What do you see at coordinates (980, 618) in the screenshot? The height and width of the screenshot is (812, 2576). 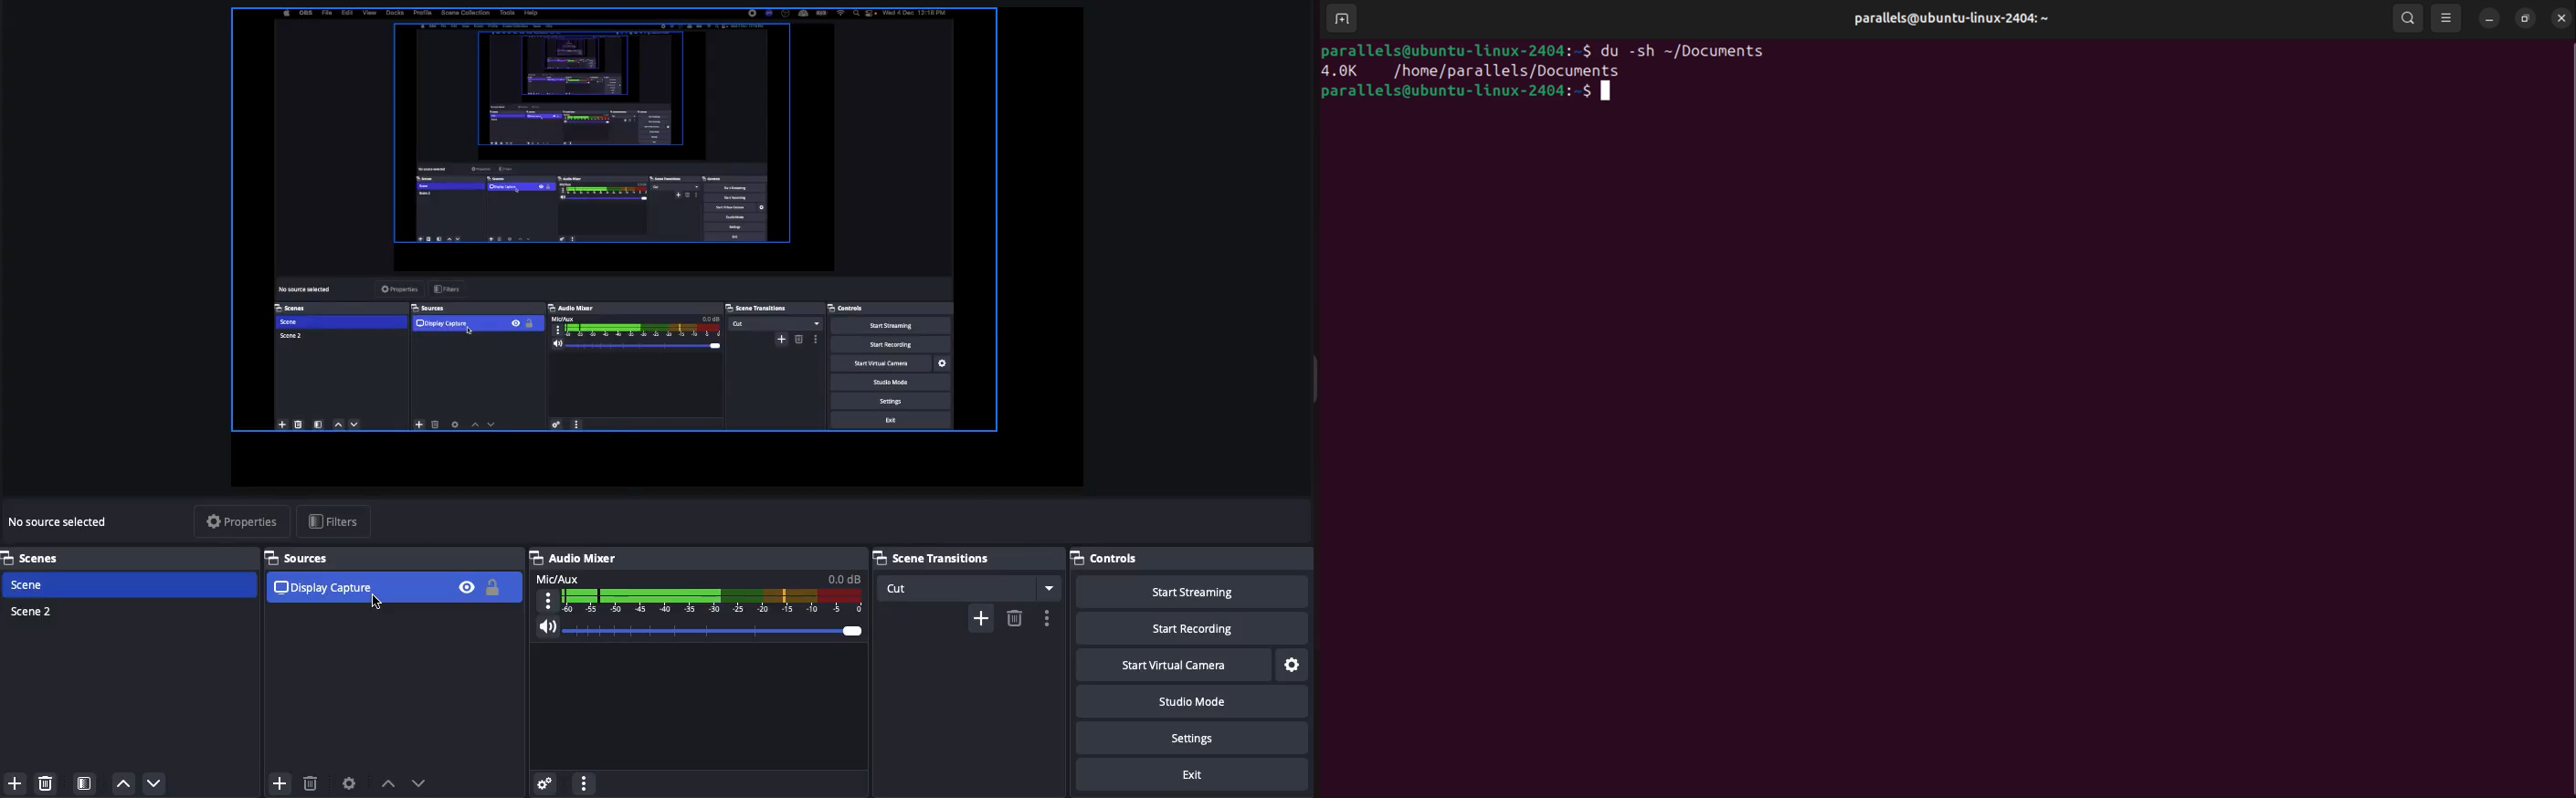 I see `add` at bounding box center [980, 618].